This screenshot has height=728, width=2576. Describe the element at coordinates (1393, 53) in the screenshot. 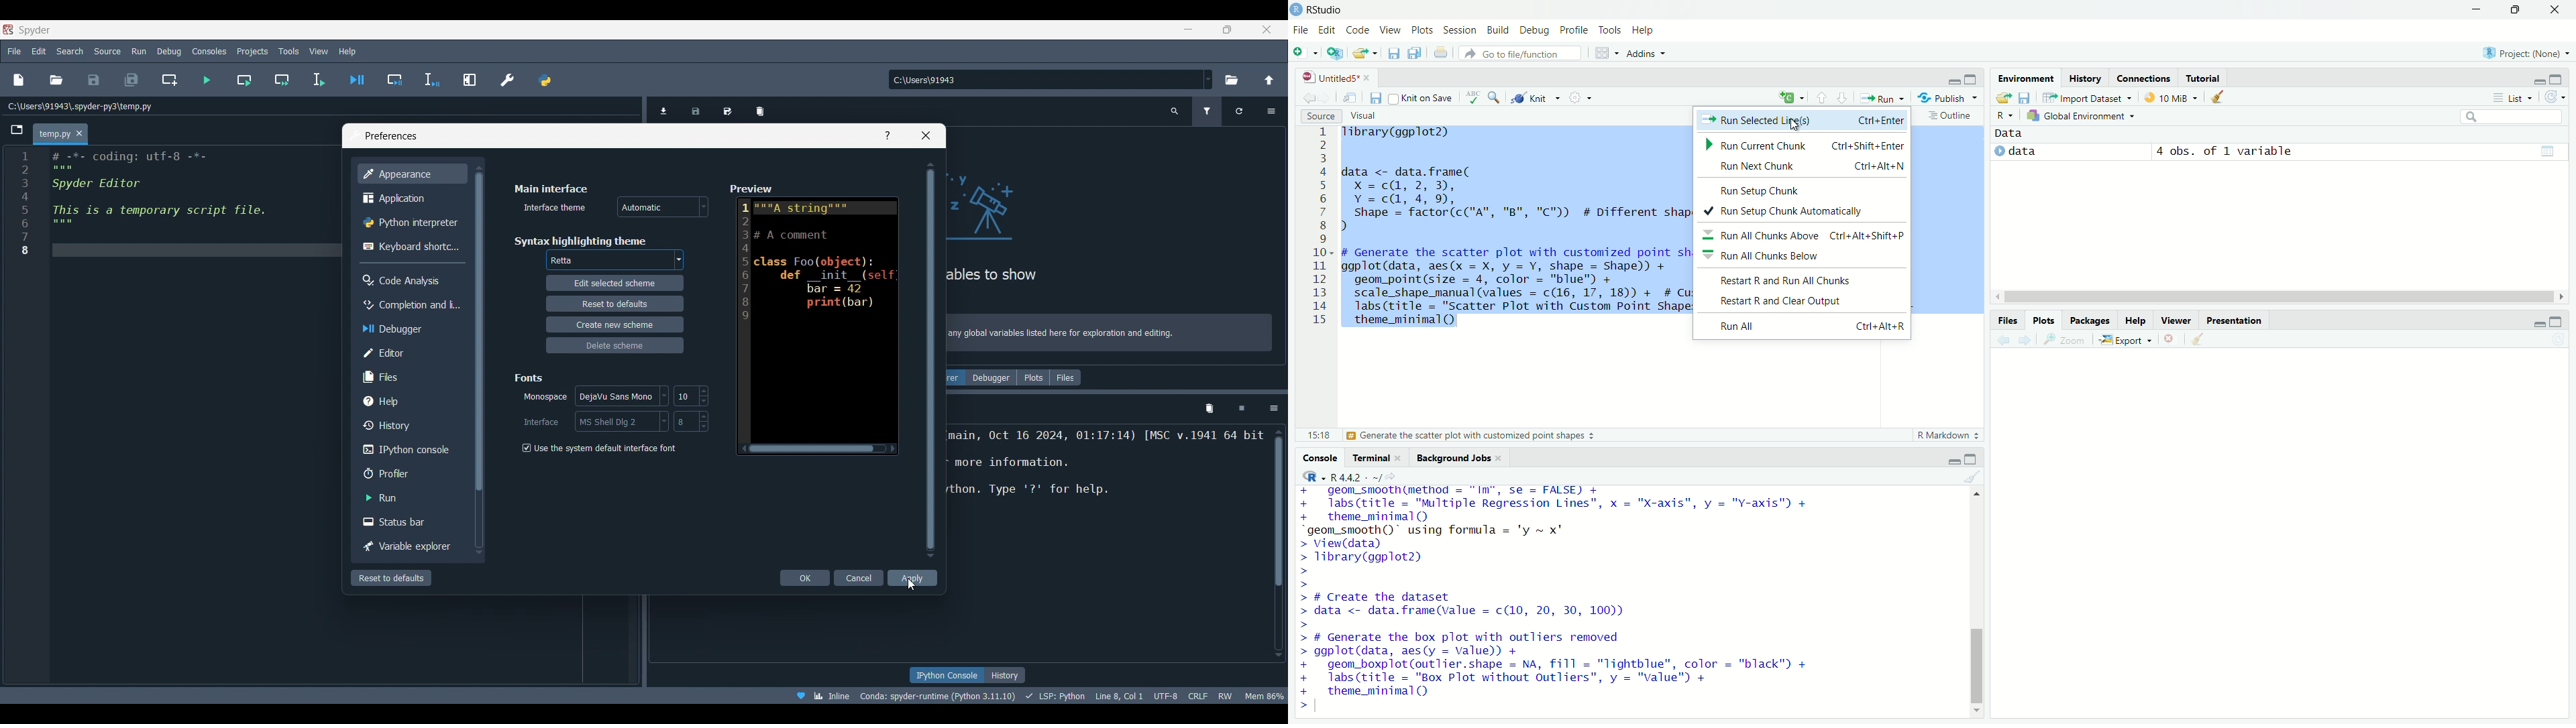

I see `Save current document` at that location.